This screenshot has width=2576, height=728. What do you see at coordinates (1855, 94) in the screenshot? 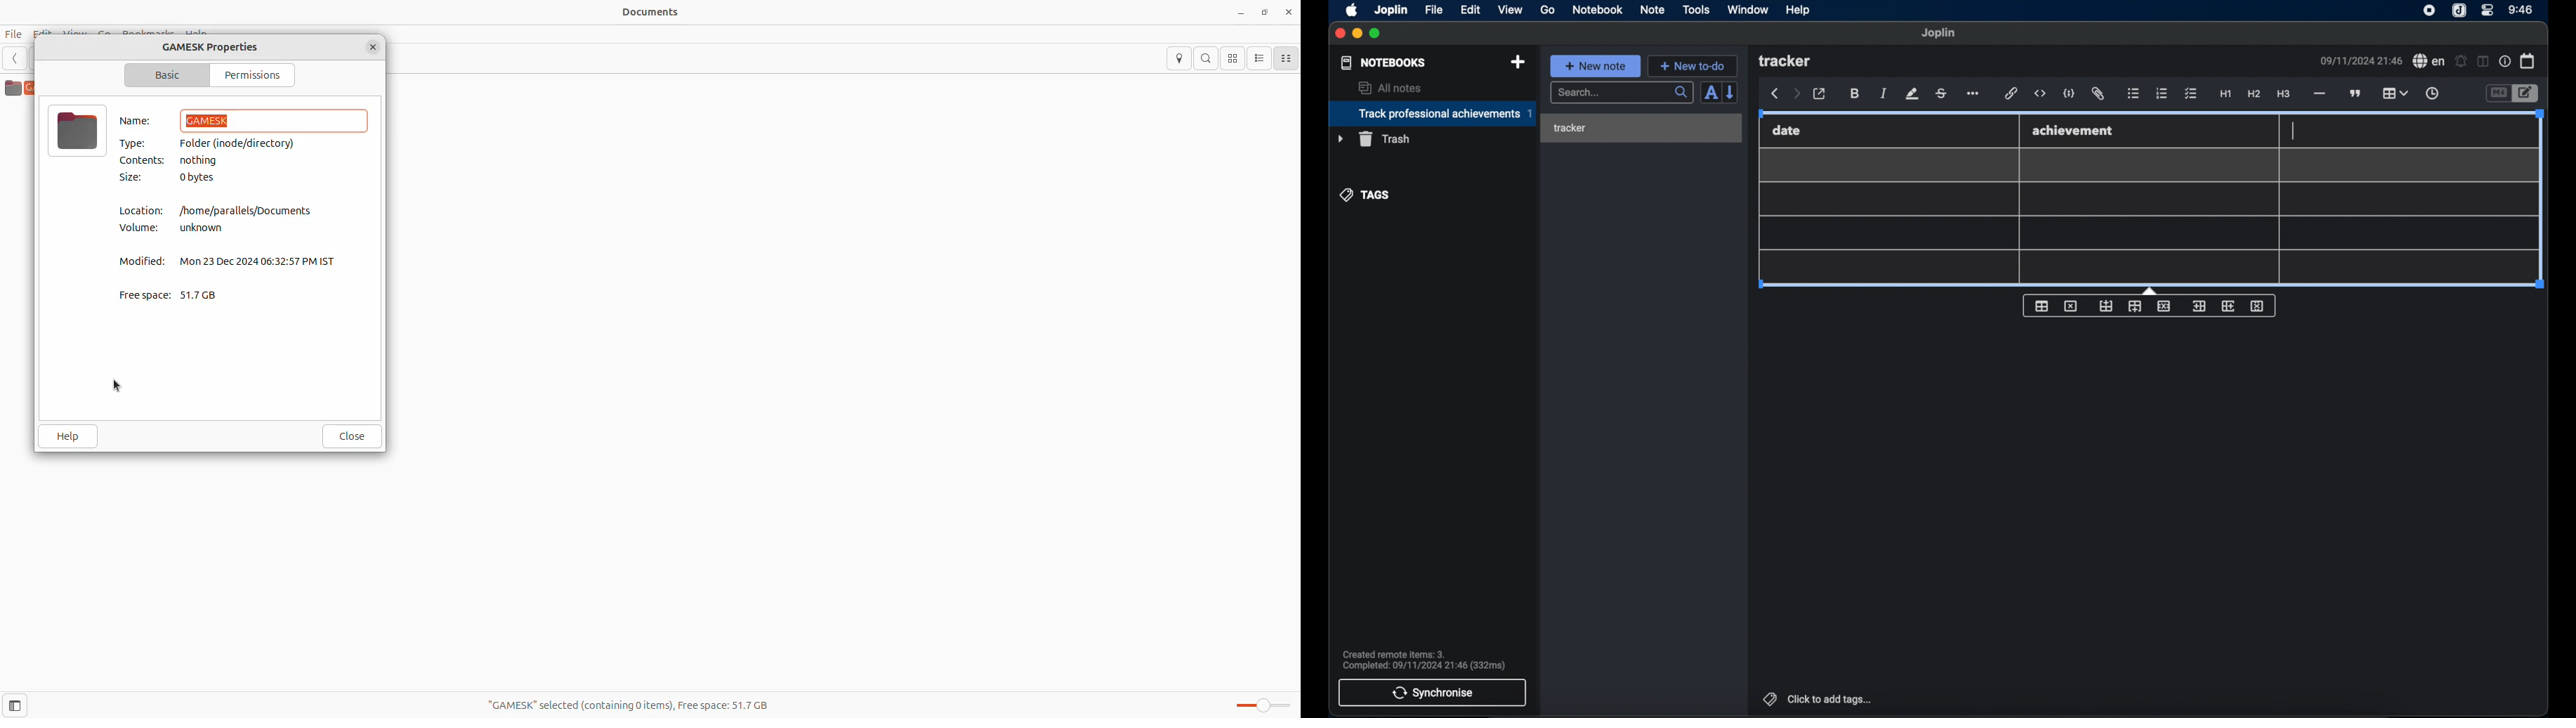
I see `bold` at bounding box center [1855, 94].